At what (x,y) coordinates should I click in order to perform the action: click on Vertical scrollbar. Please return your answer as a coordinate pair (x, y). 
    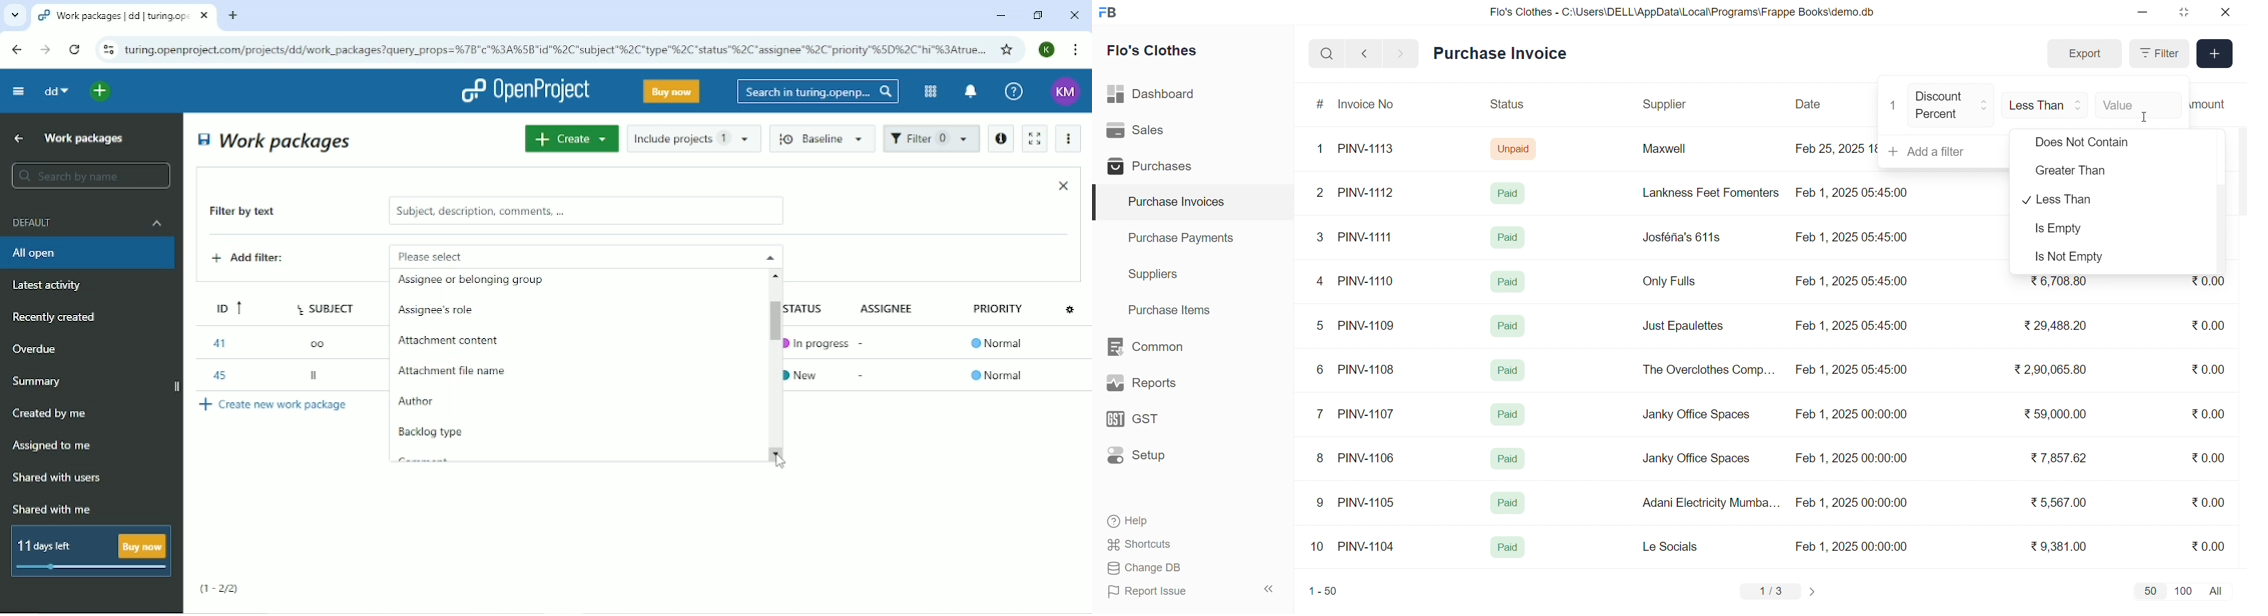
    Looking at the image, I should click on (769, 320).